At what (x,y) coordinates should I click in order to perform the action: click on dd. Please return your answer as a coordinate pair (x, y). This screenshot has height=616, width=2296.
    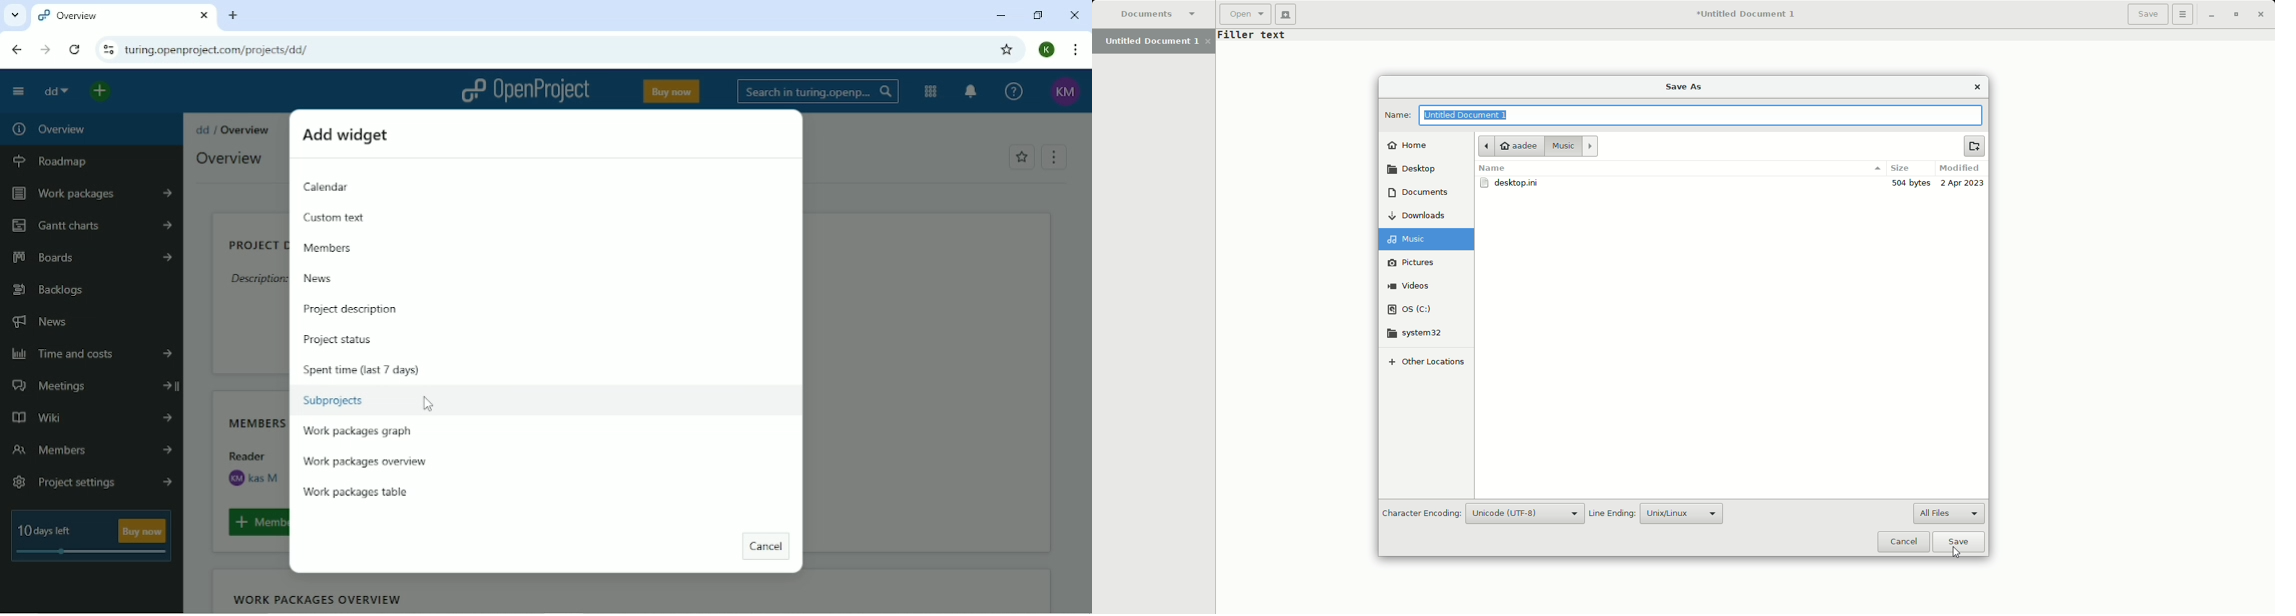
    Looking at the image, I should click on (55, 92).